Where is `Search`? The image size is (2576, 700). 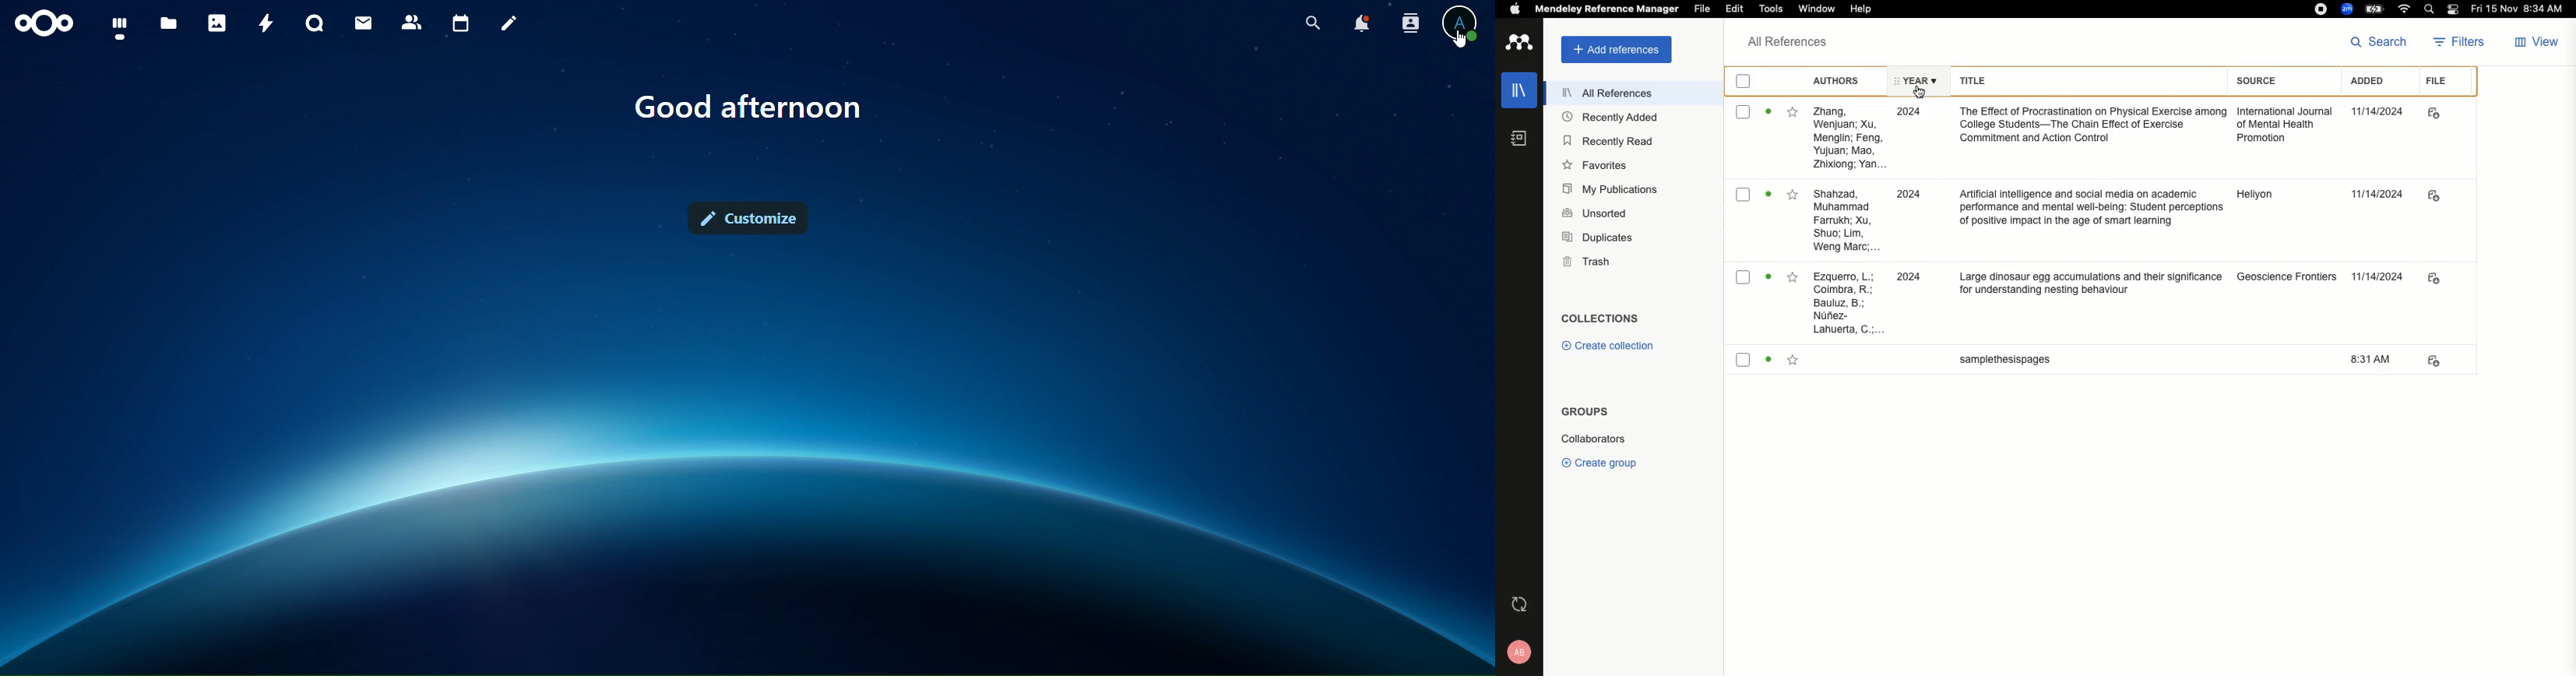
Search is located at coordinates (2376, 44).